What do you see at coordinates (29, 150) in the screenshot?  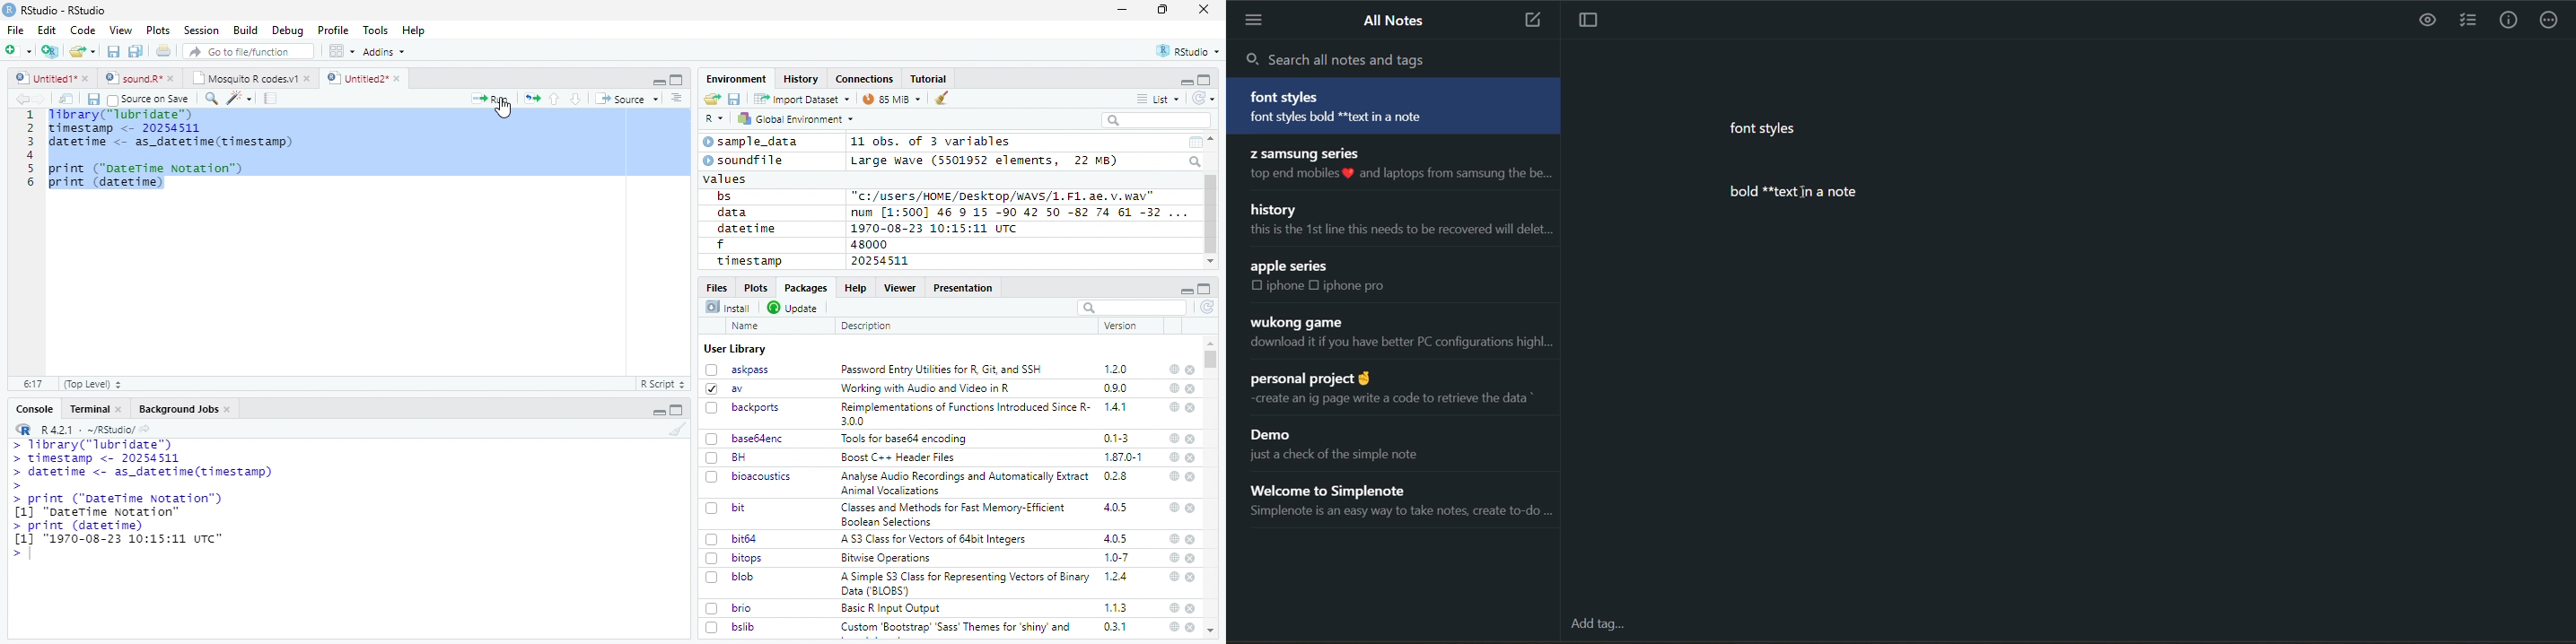 I see `Numbering line` at bounding box center [29, 150].